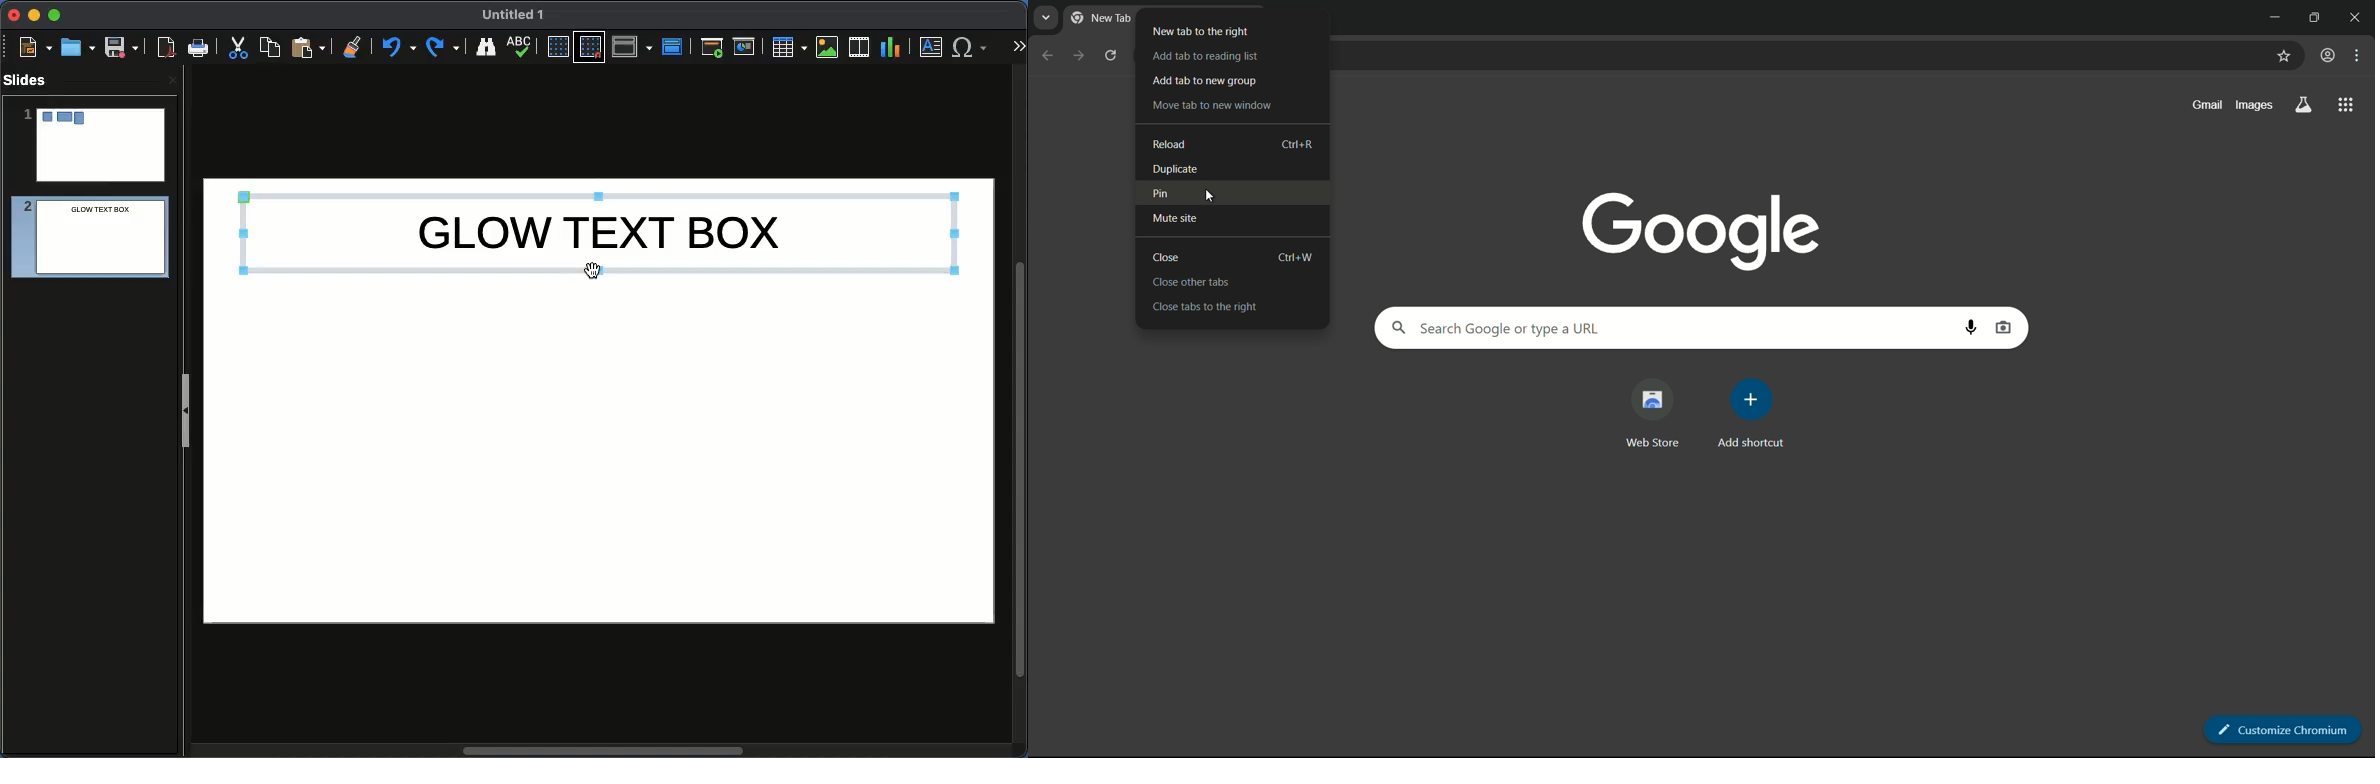 This screenshot has height=784, width=2380. What do you see at coordinates (172, 79) in the screenshot?
I see `Close` at bounding box center [172, 79].